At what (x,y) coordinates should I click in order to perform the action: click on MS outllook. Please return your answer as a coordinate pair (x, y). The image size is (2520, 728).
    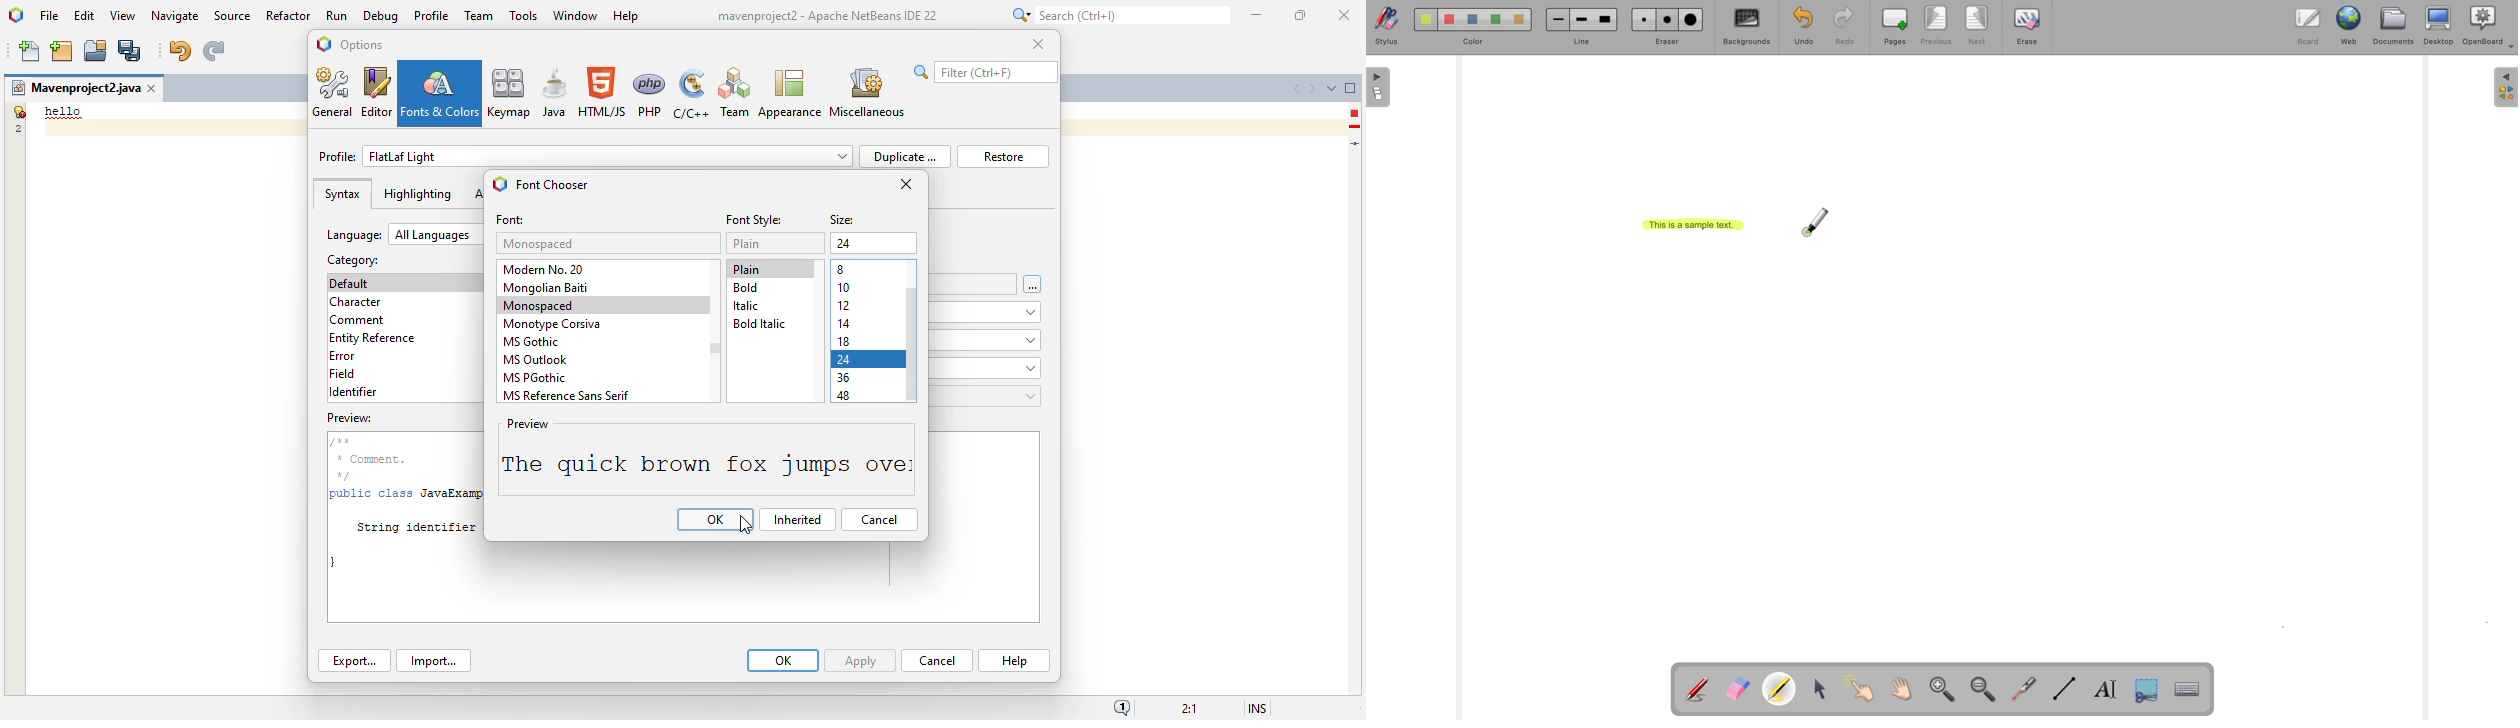
    Looking at the image, I should click on (536, 360).